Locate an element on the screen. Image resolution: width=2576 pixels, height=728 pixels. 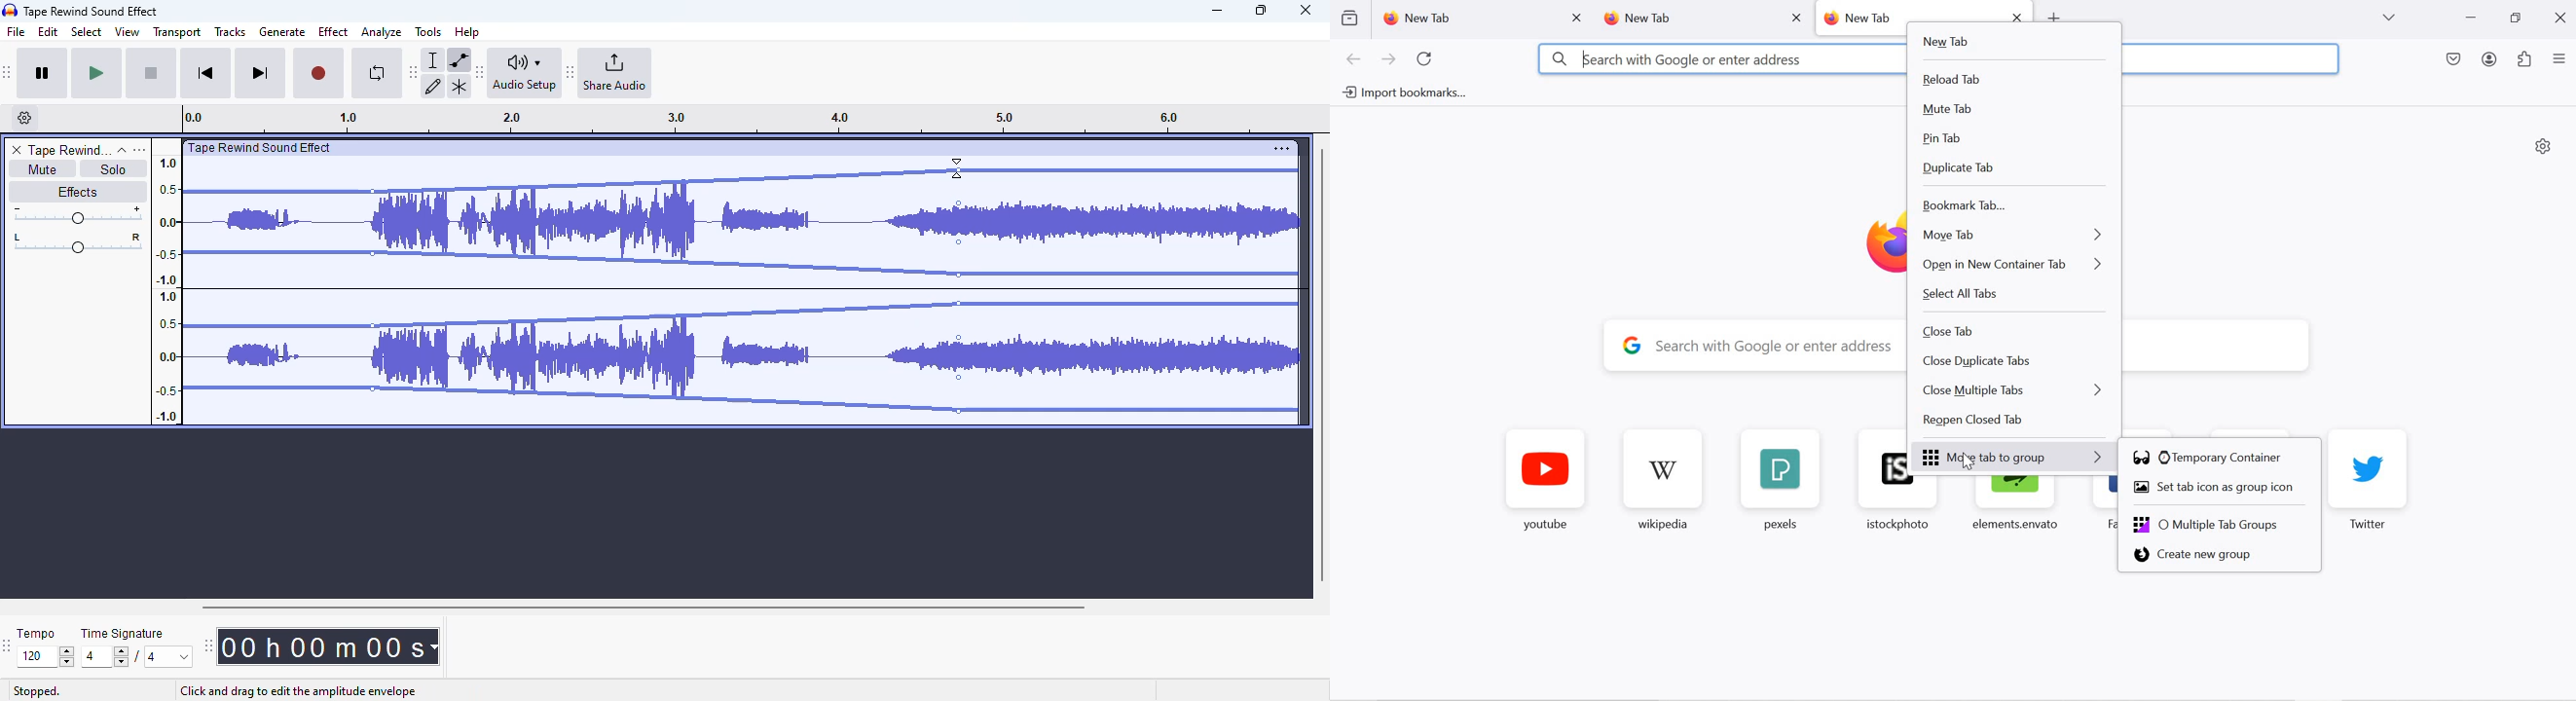
Control point is located at coordinates (959, 411).